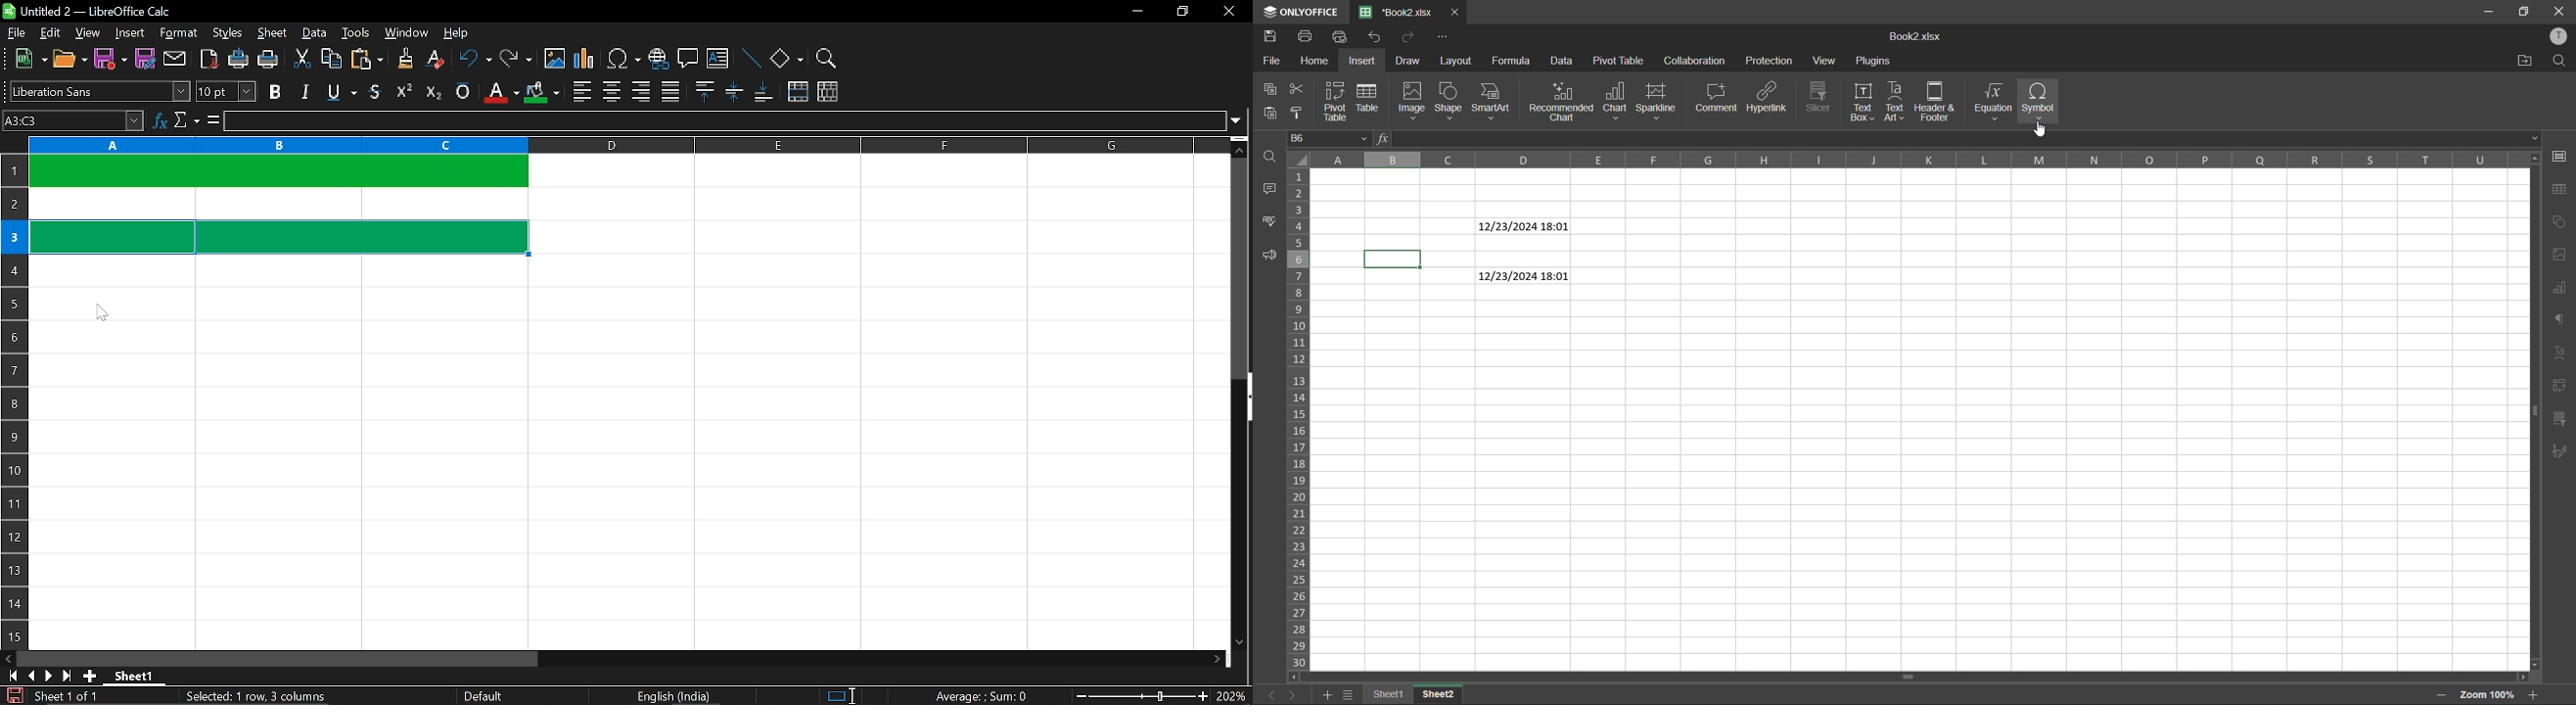 This screenshot has height=728, width=2576. What do you see at coordinates (179, 33) in the screenshot?
I see `format` at bounding box center [179, 33].